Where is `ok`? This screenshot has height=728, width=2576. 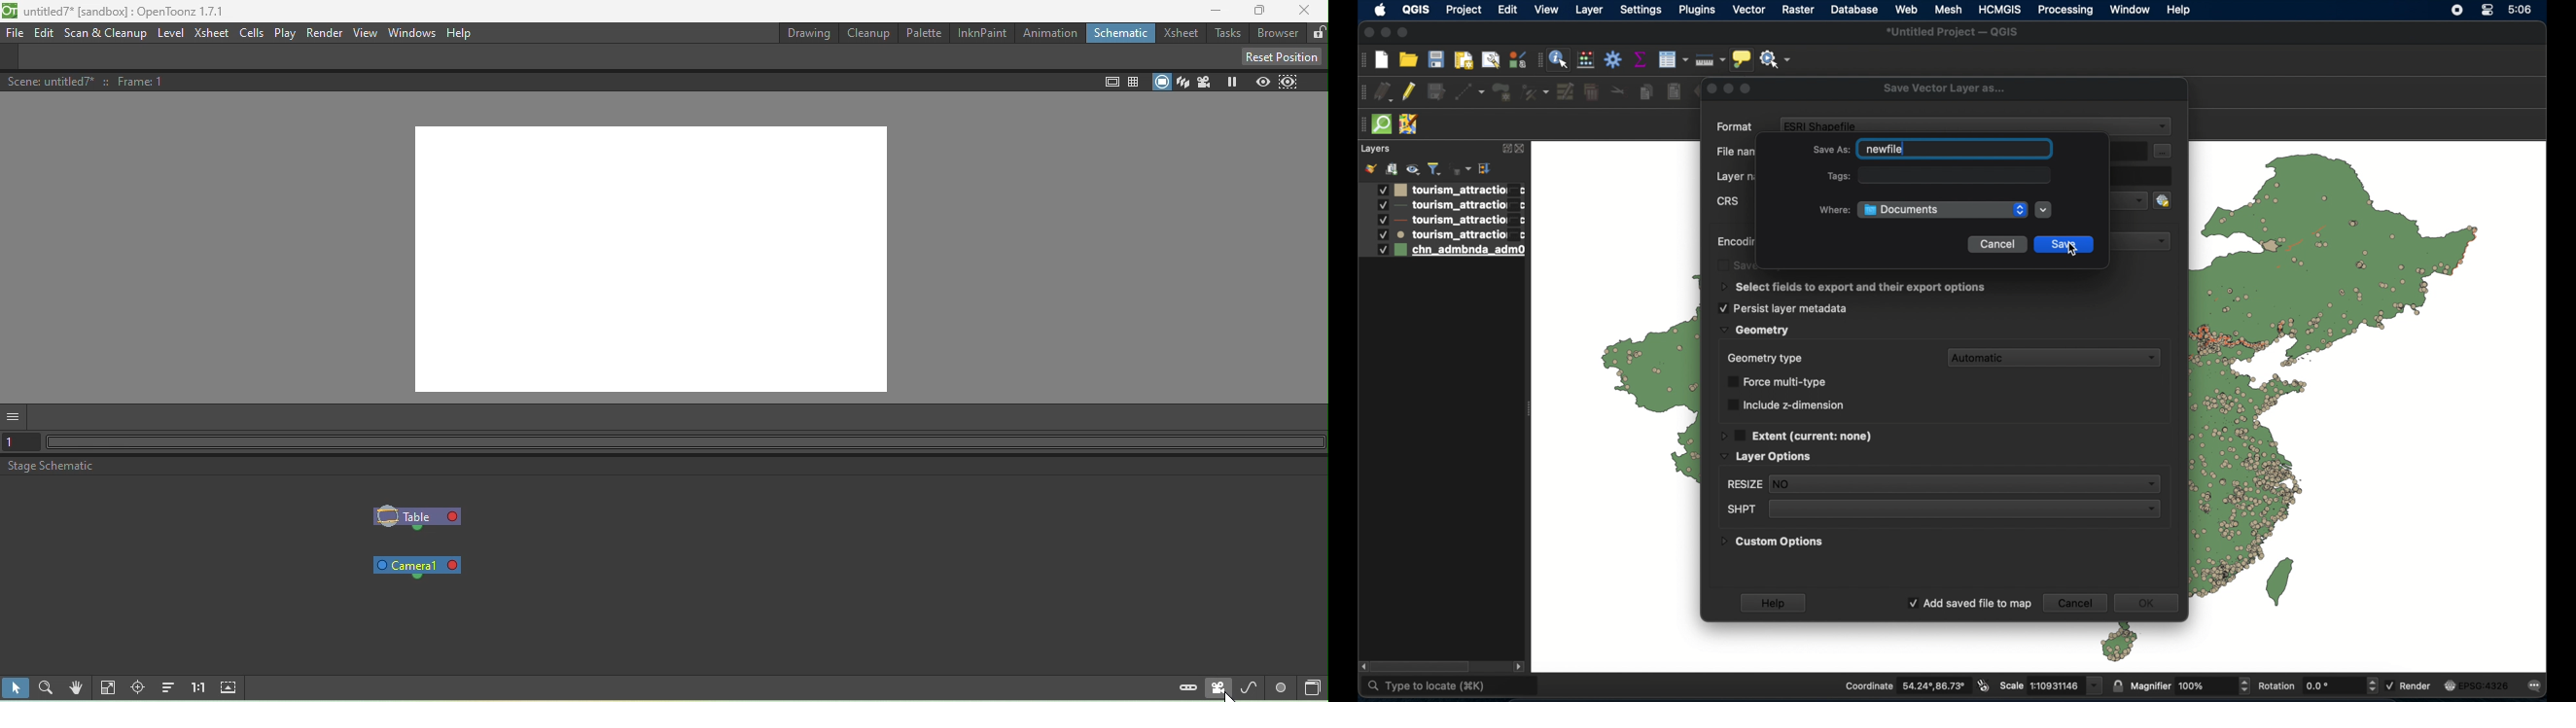 ok is located at coordinates (2151, 604).